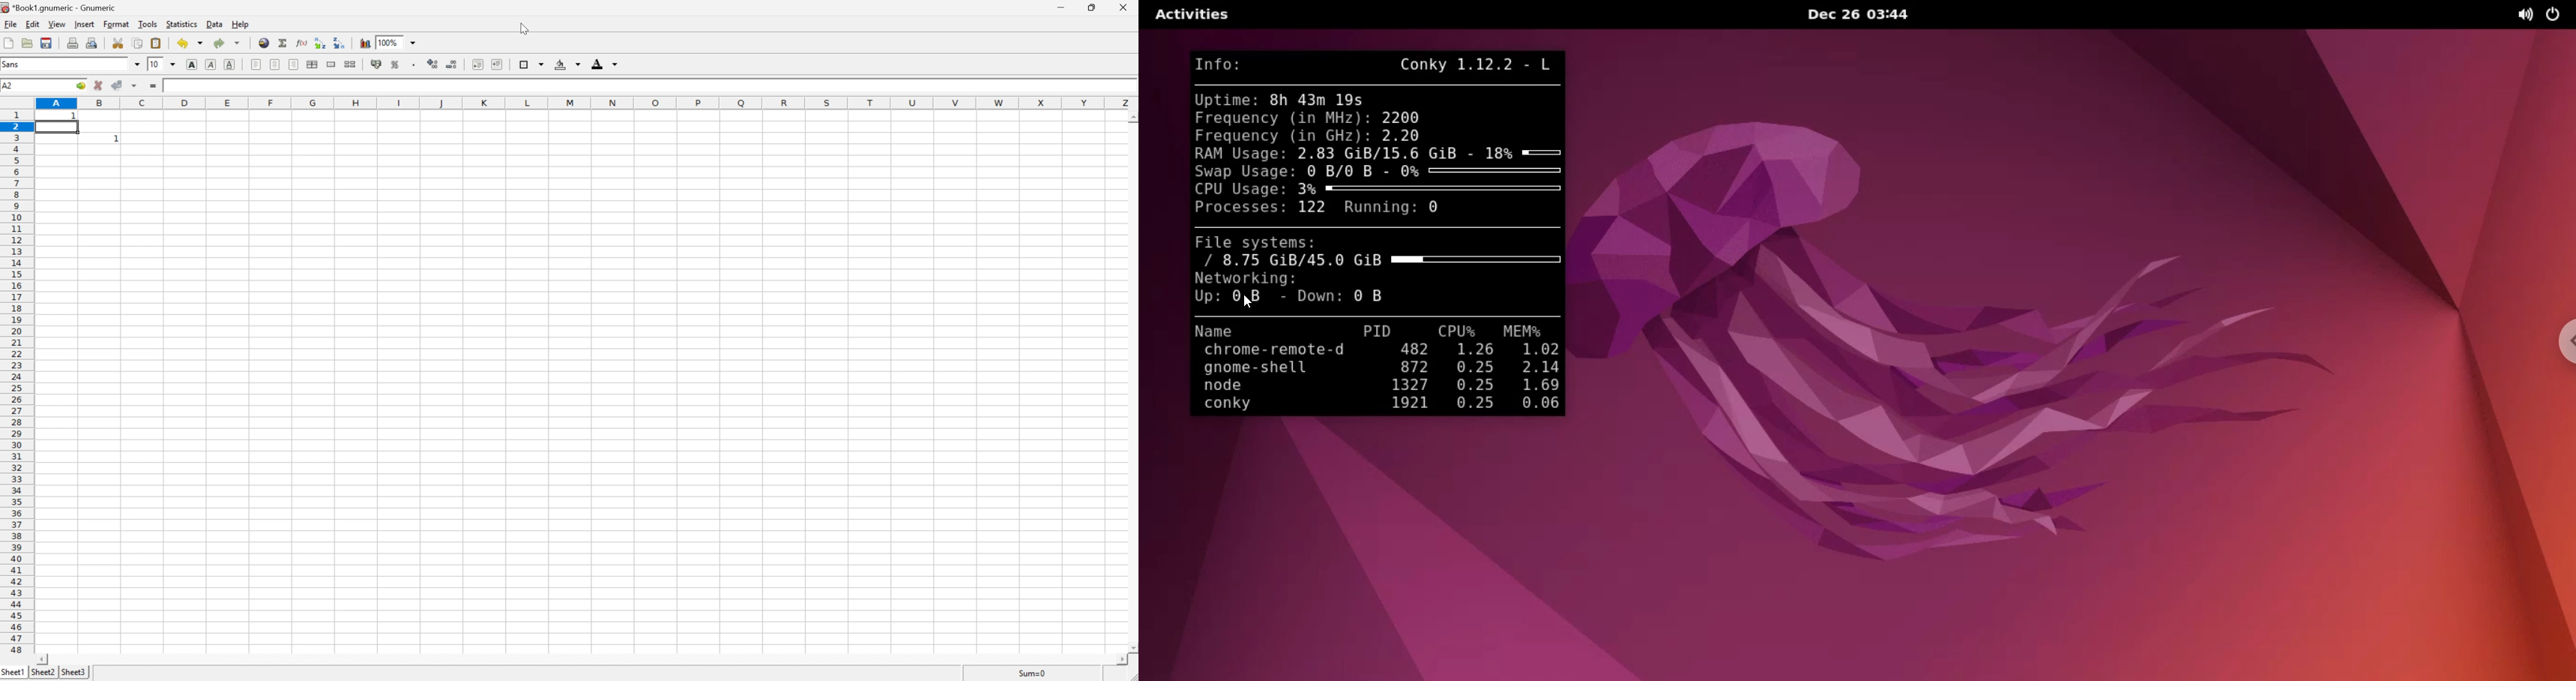 The image size is (2576, 700). I want to click on print preview, so click(93, 42).